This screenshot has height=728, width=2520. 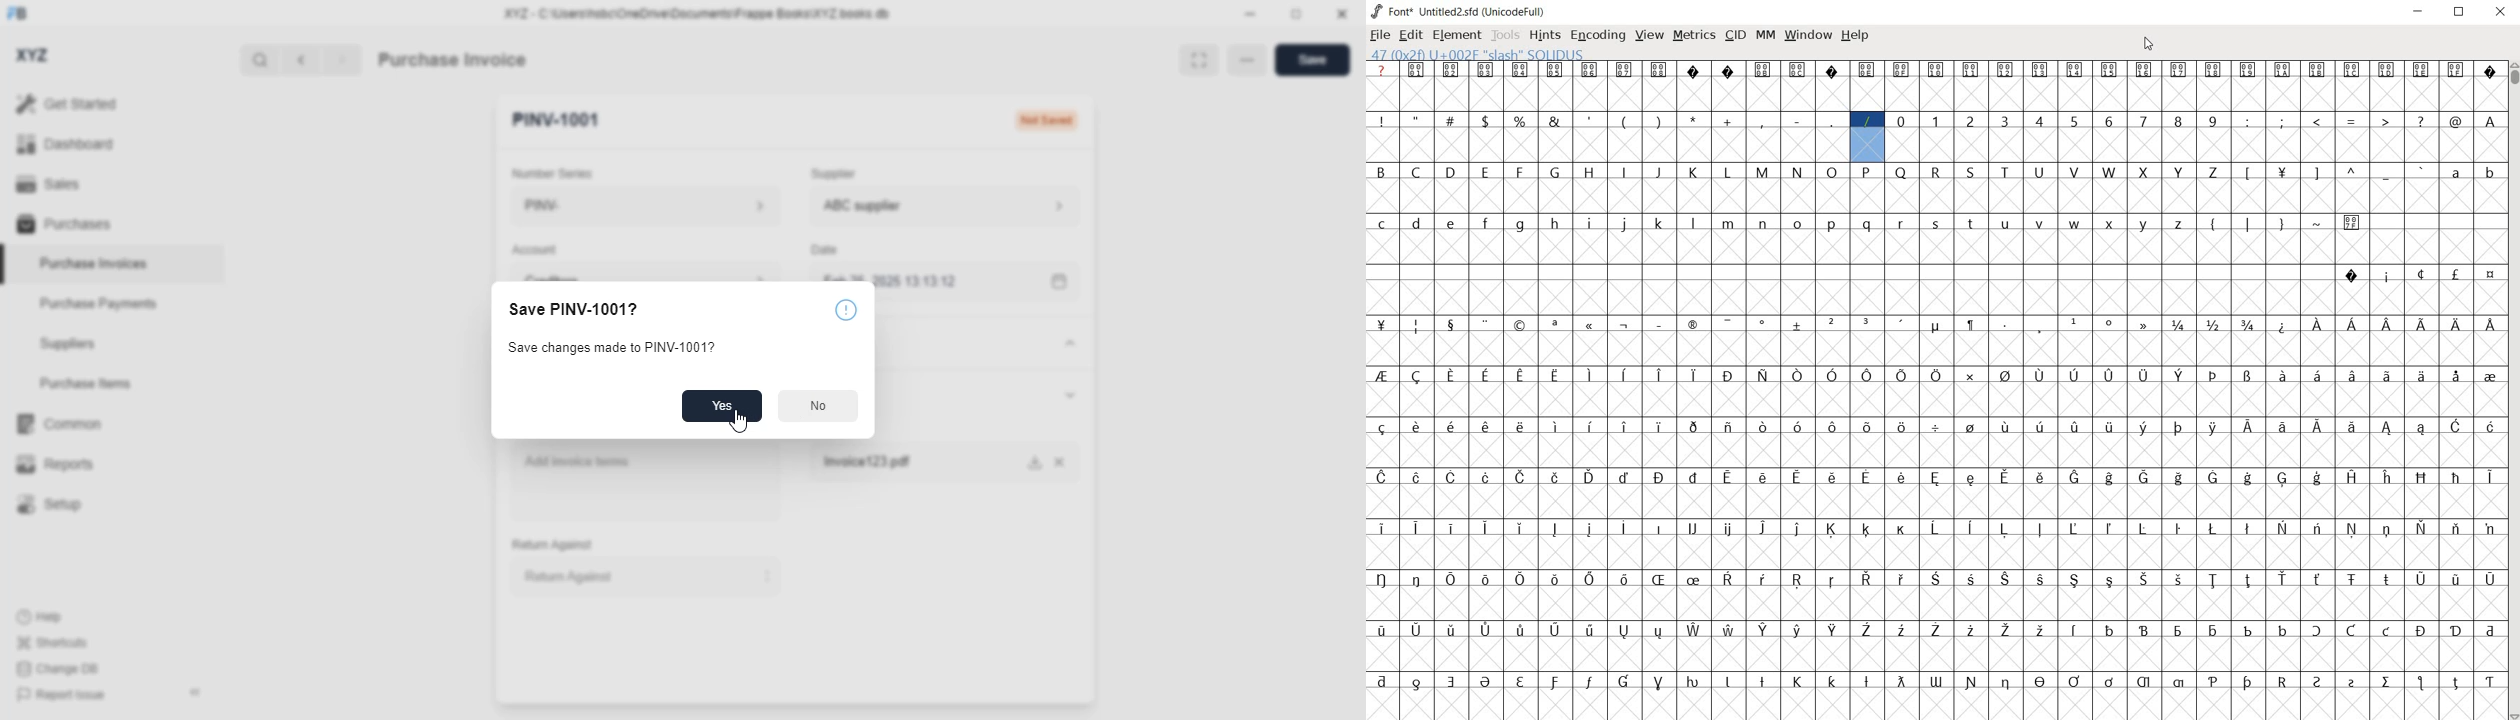 I want to click on glyph, so click(x=1591, y=376).